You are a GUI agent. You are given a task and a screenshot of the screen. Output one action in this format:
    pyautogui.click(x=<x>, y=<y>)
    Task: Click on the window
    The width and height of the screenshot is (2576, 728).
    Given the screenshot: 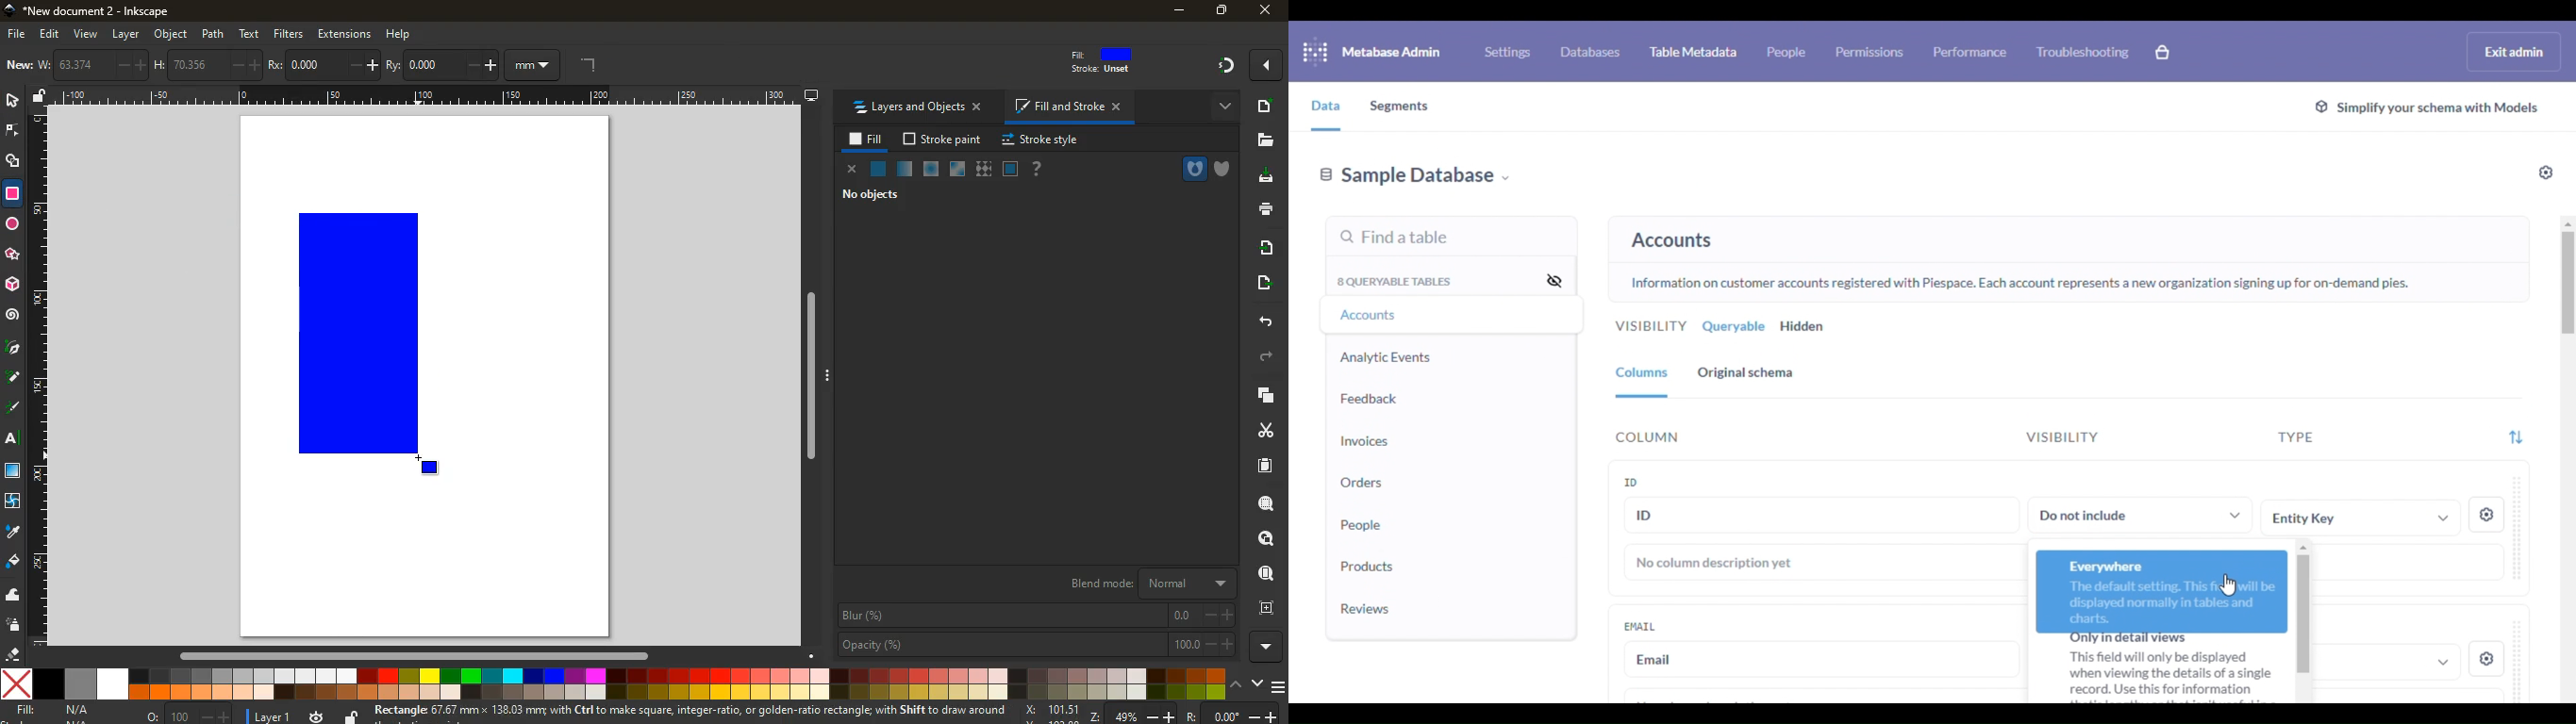 What is the action you would take?
    pyautogui.click(x=14, y=472)
    